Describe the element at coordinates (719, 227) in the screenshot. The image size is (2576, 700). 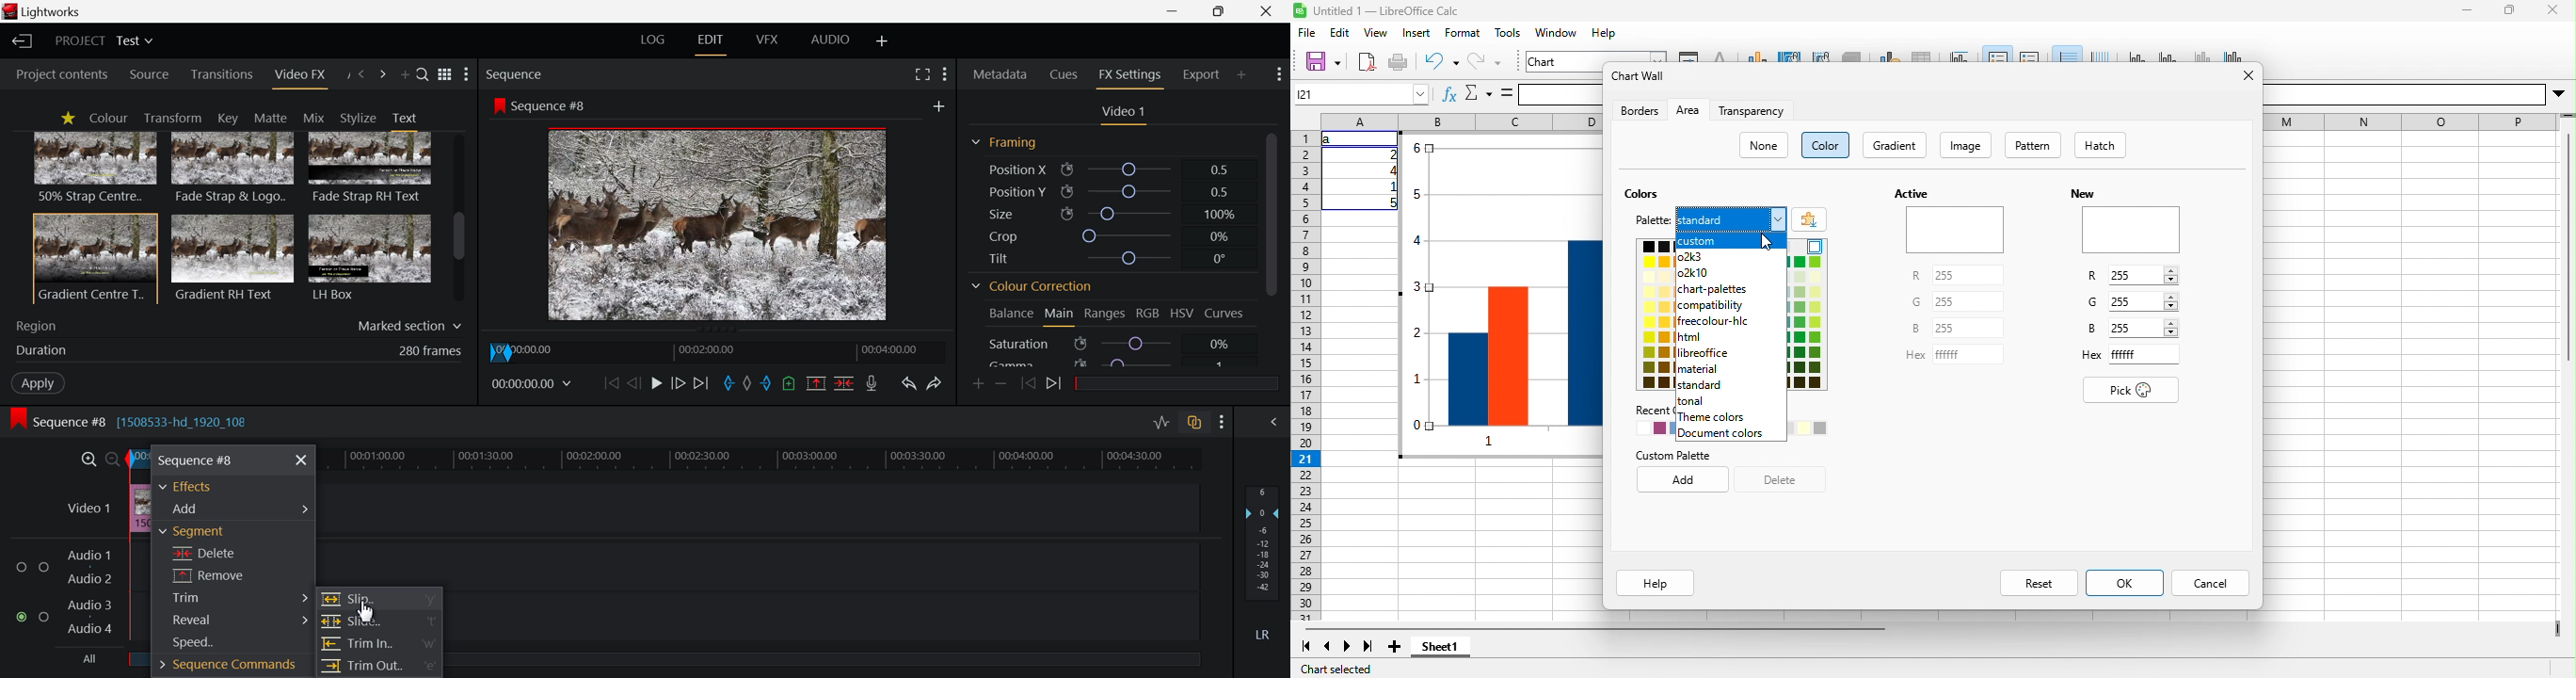
I see `Sequence Preview` at that location.